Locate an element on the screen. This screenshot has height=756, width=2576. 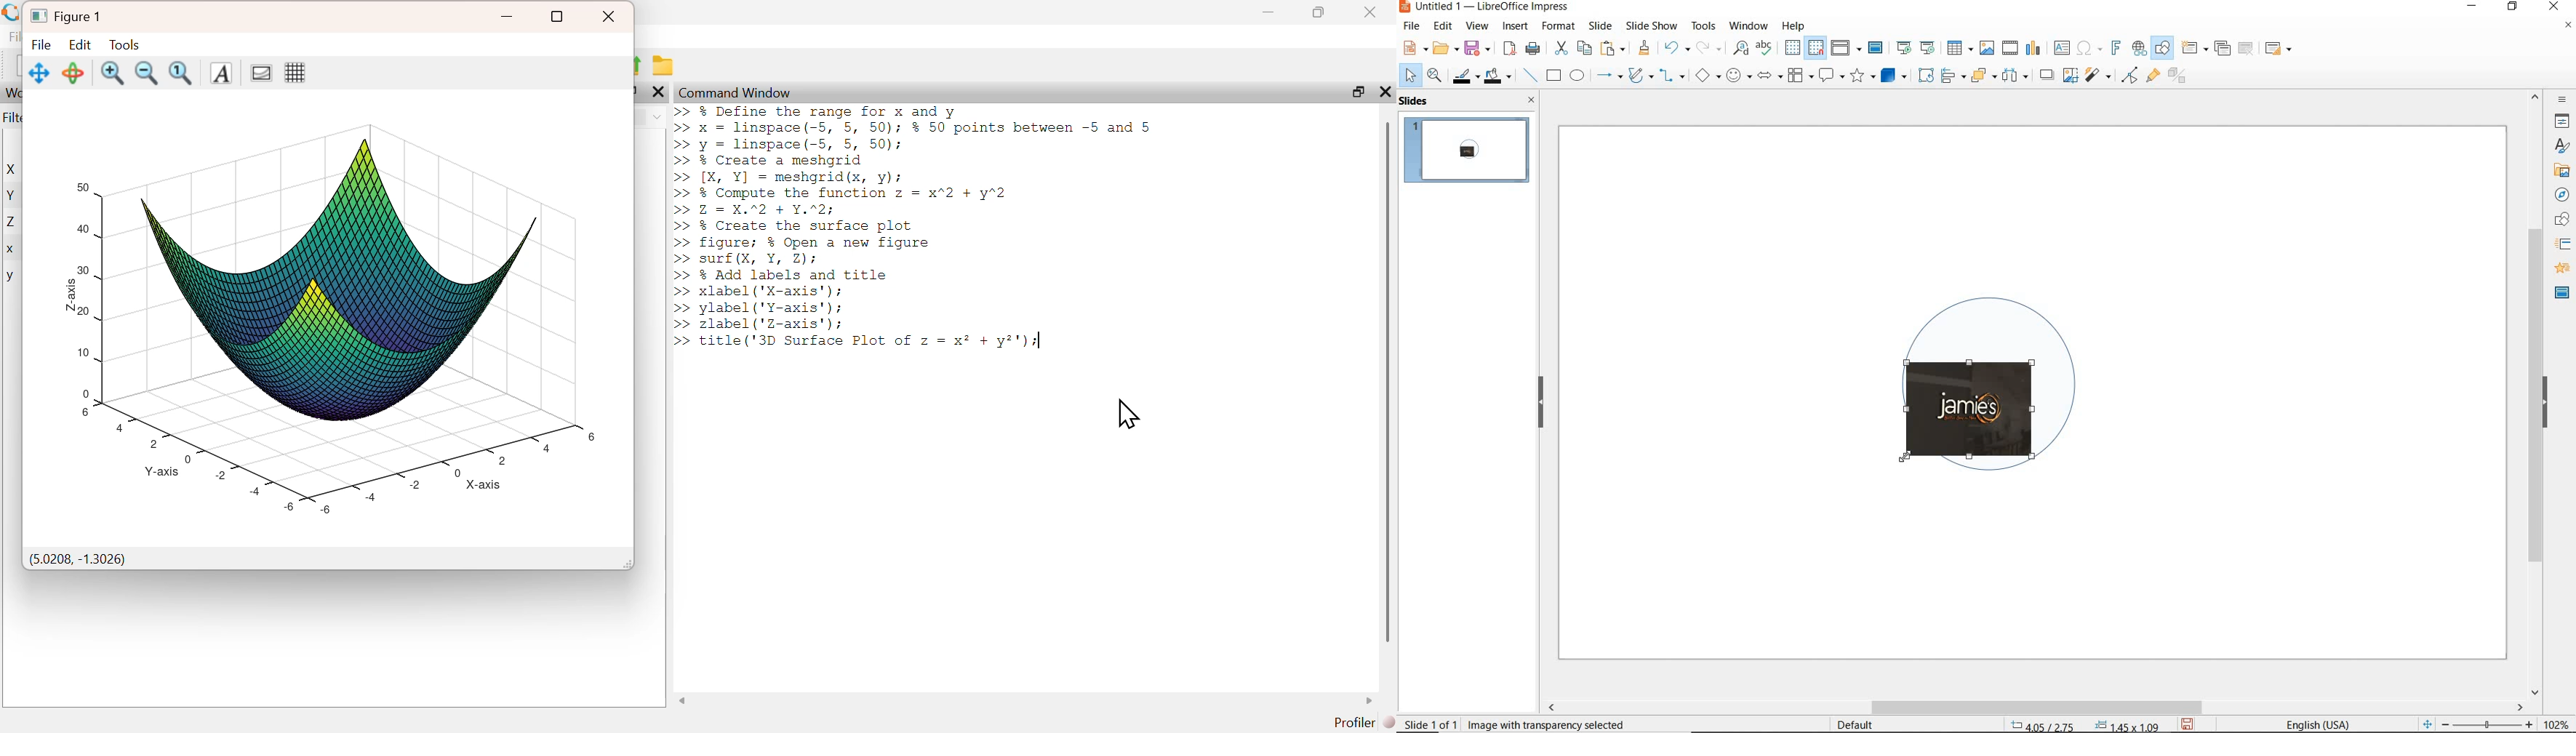
Folder is located at coordinates (666, 66).